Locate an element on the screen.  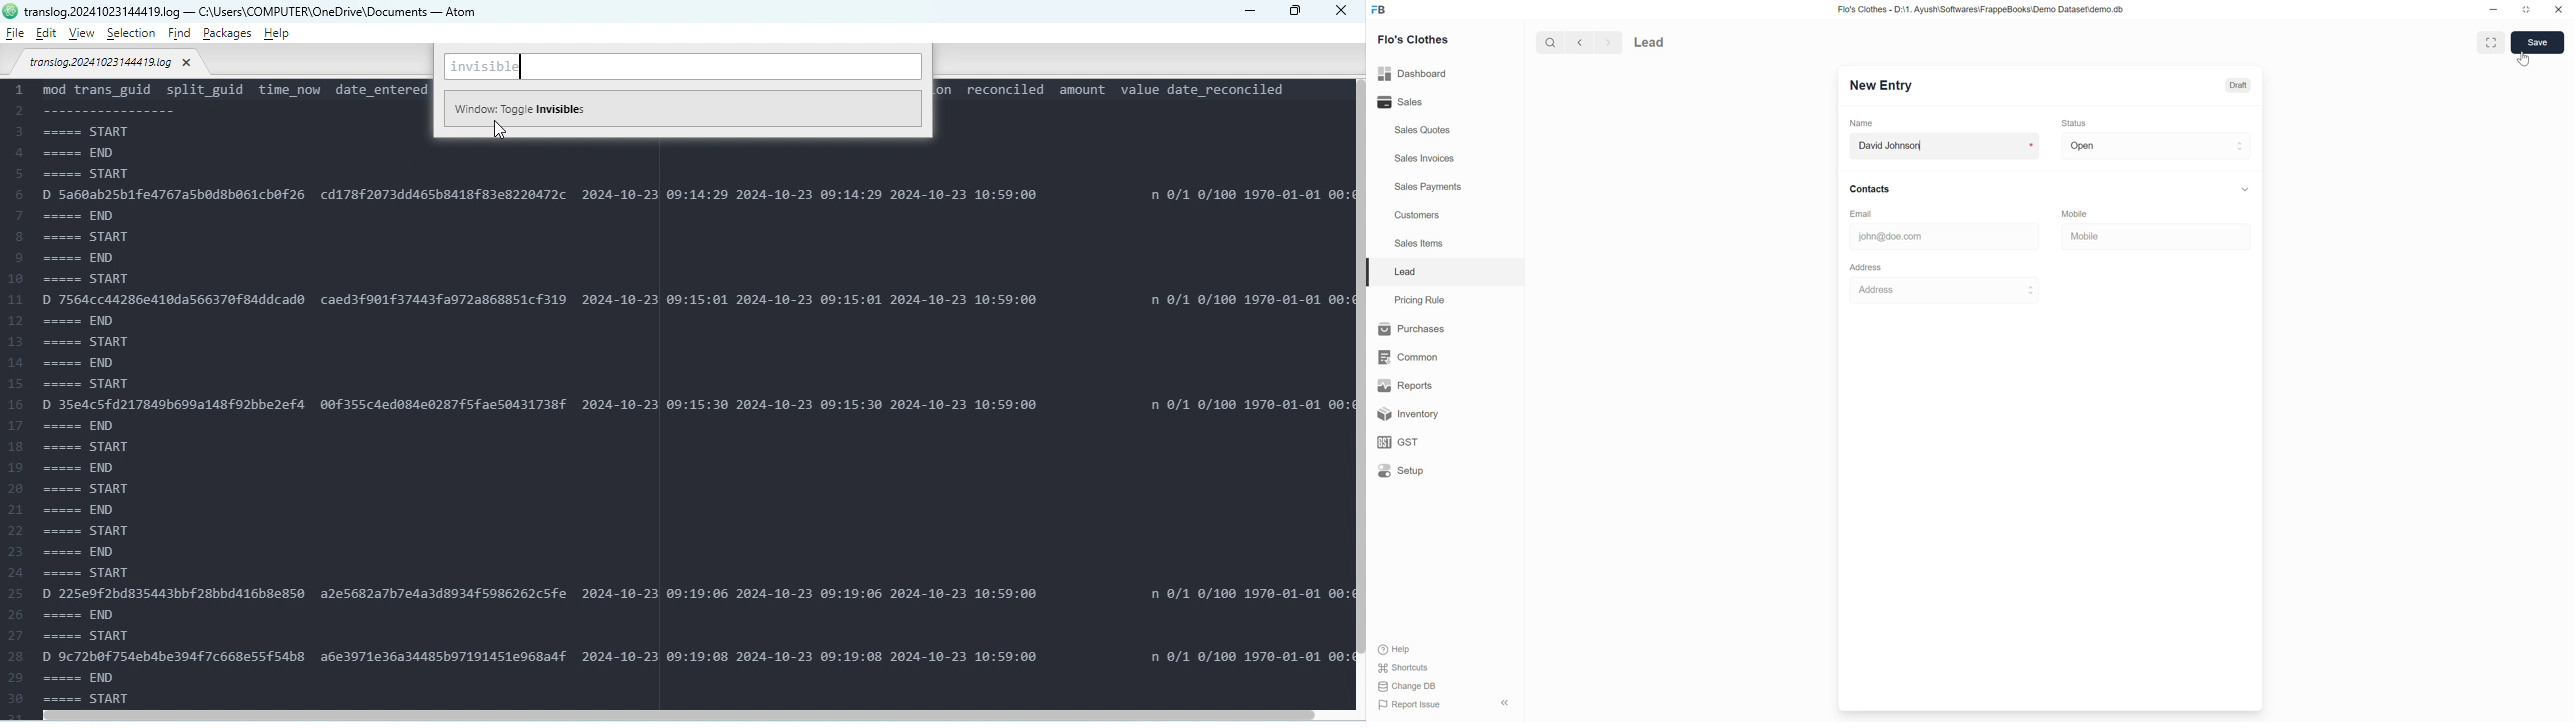
close down is located at coordinates (2527, 9).